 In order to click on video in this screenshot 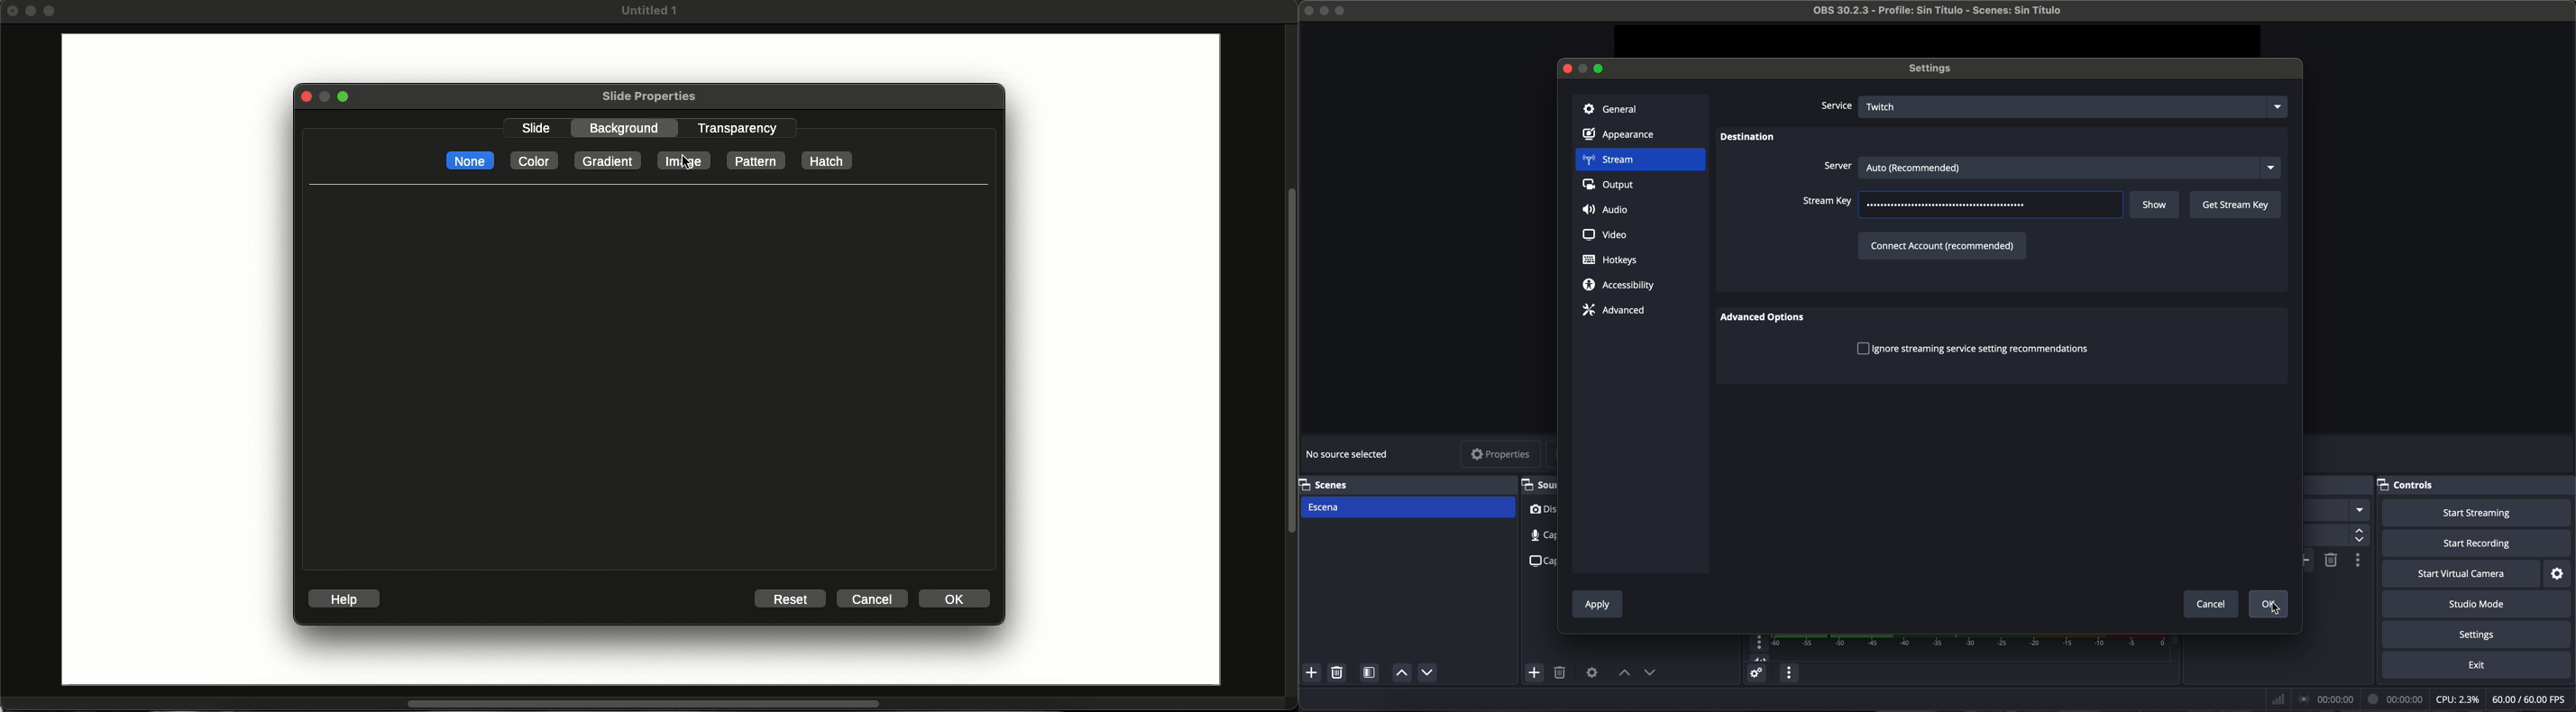, I will do `click(1603, 233)`.